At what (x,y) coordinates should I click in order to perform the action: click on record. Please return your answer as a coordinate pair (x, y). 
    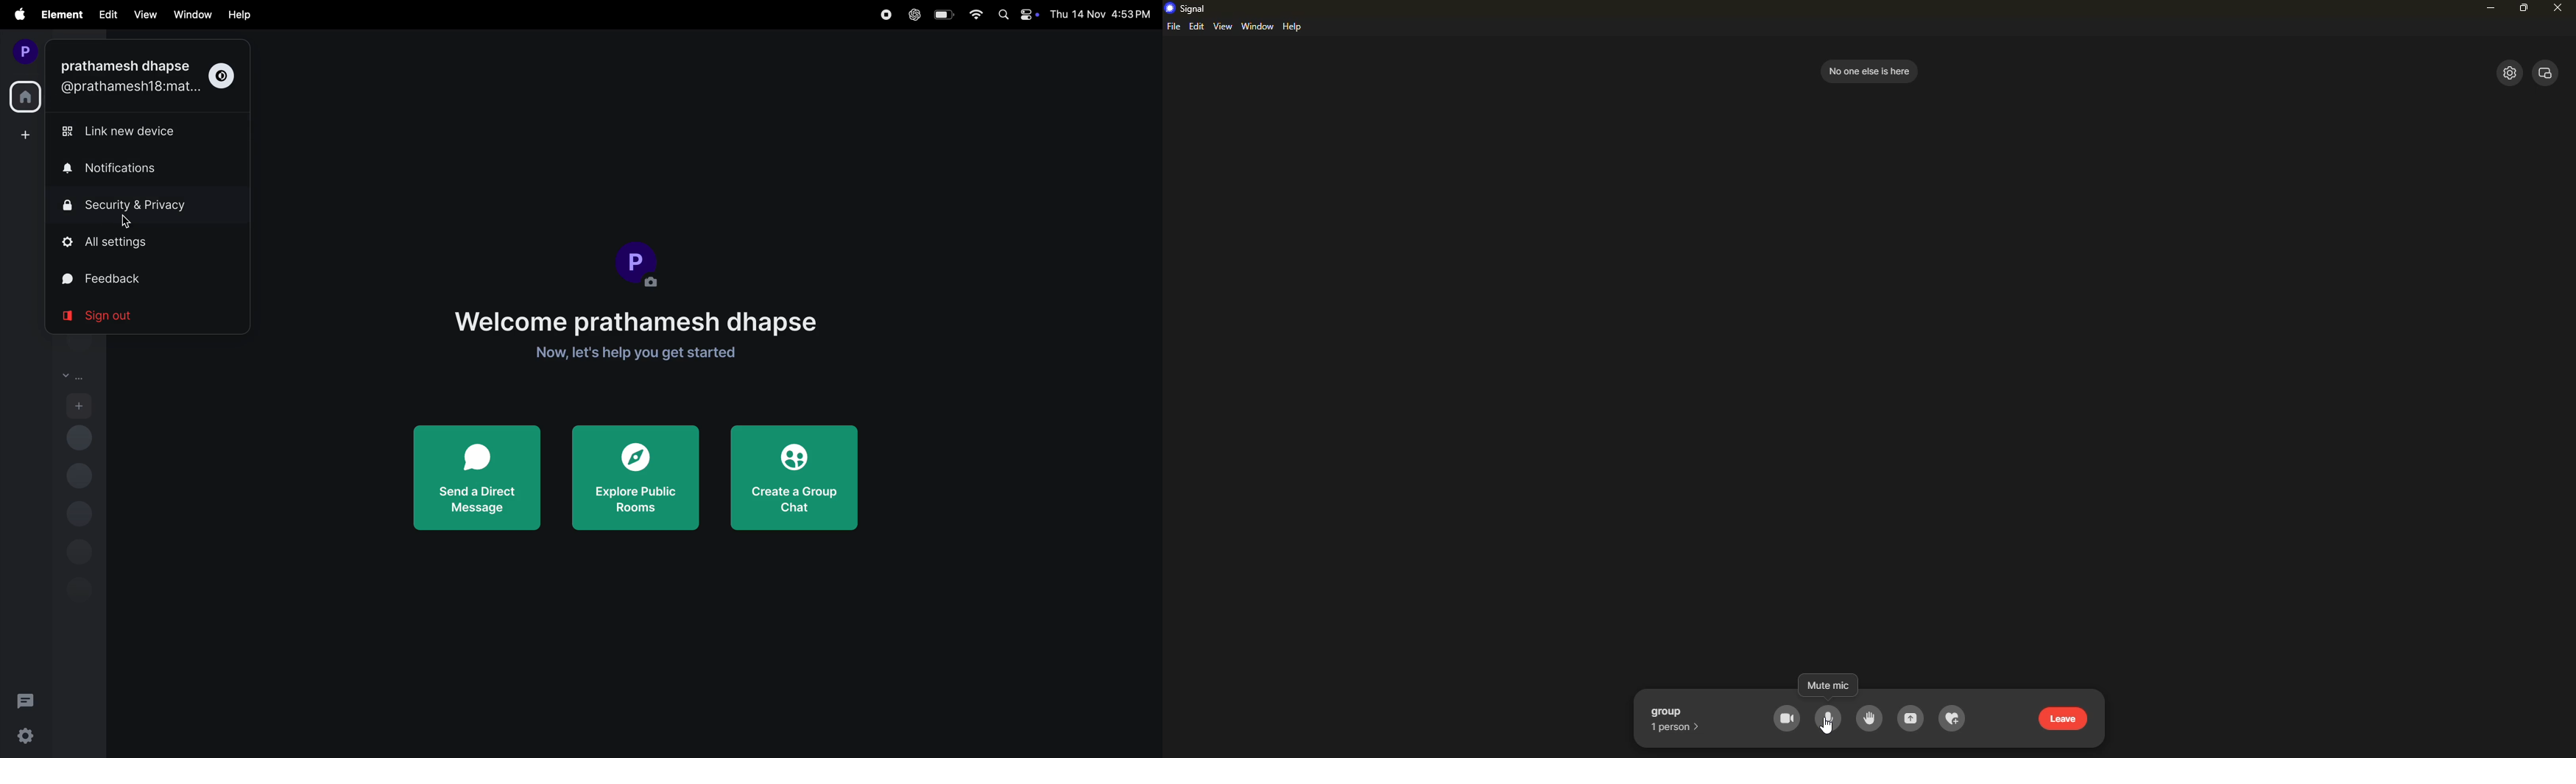
    Looking at the image, I should click on (886, 15).